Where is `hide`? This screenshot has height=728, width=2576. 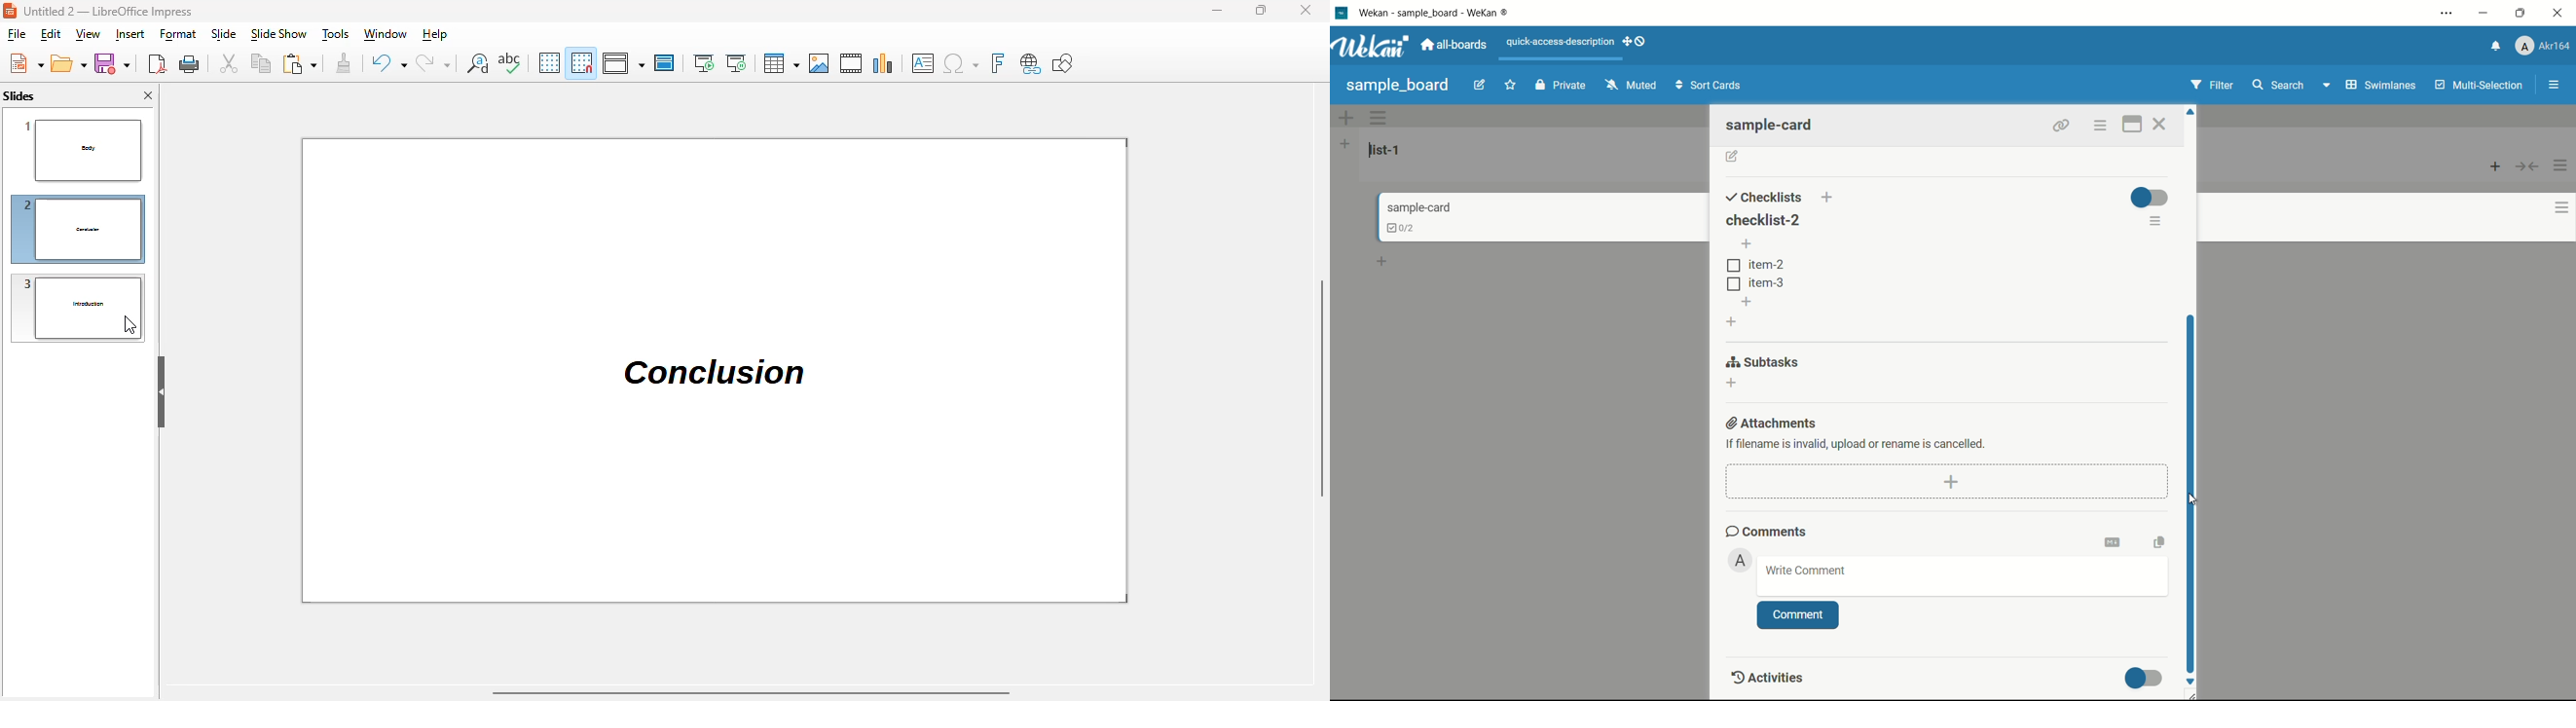
hide is located at coordinates (161, 392).